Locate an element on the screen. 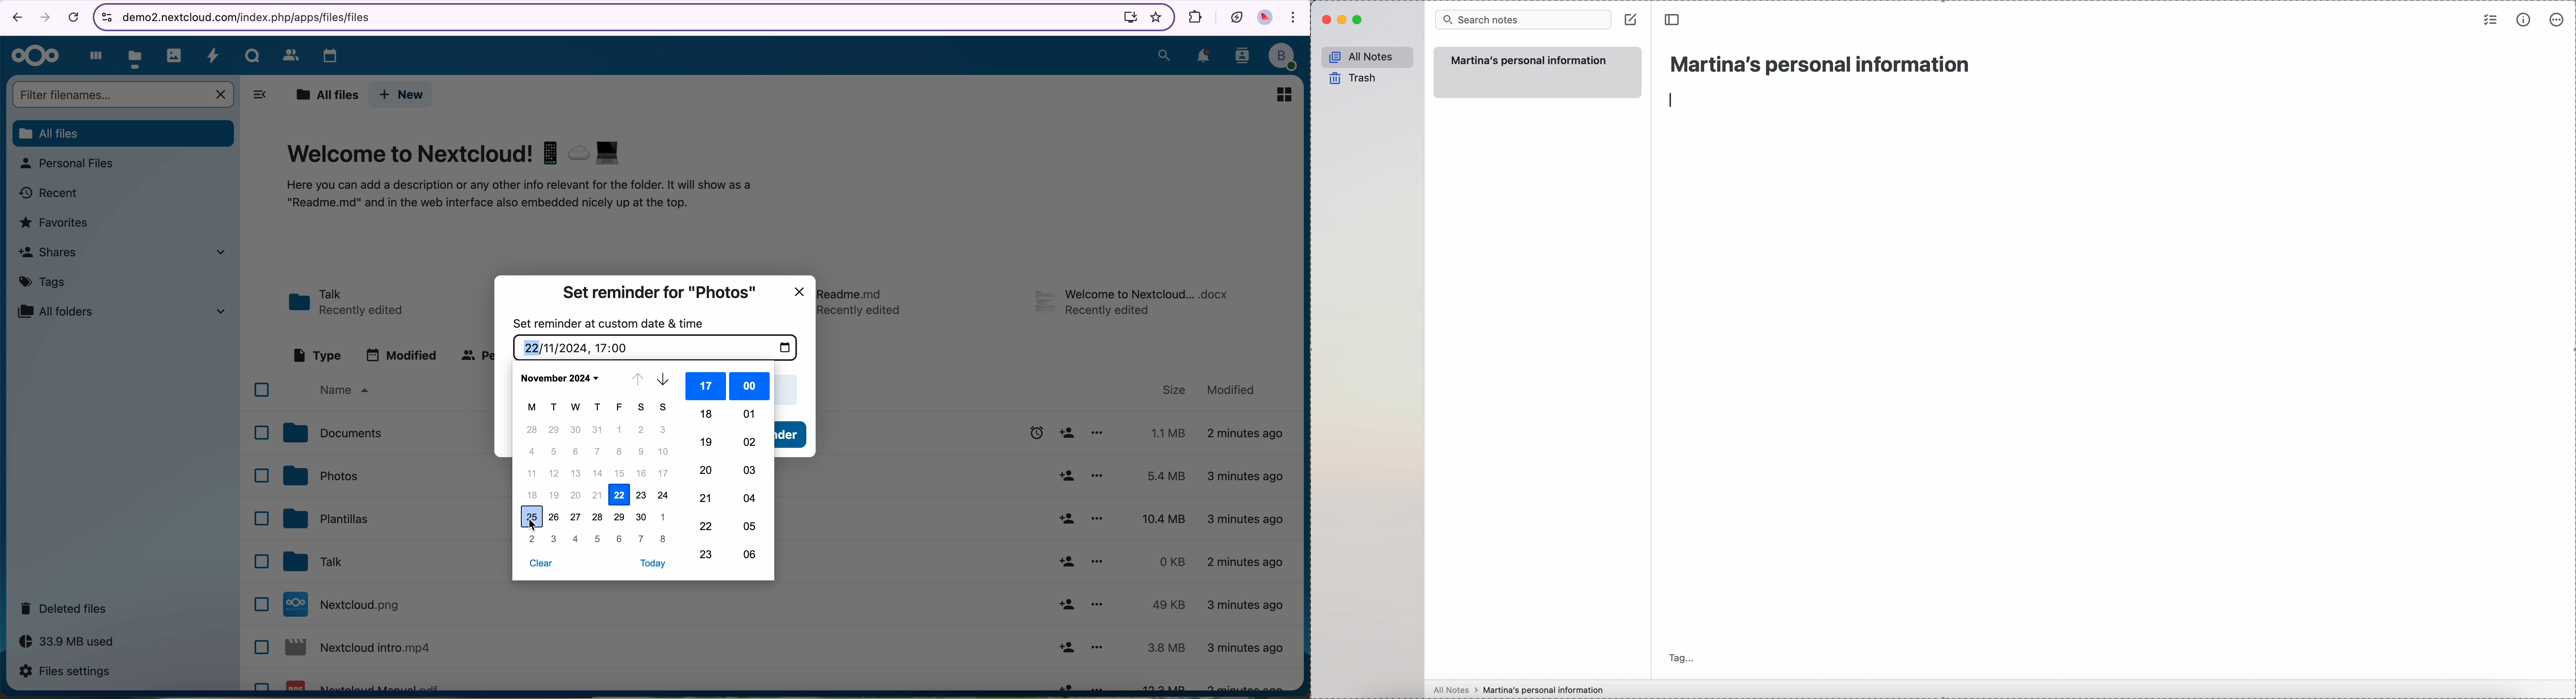  04 is located at coordinates (749, 499).